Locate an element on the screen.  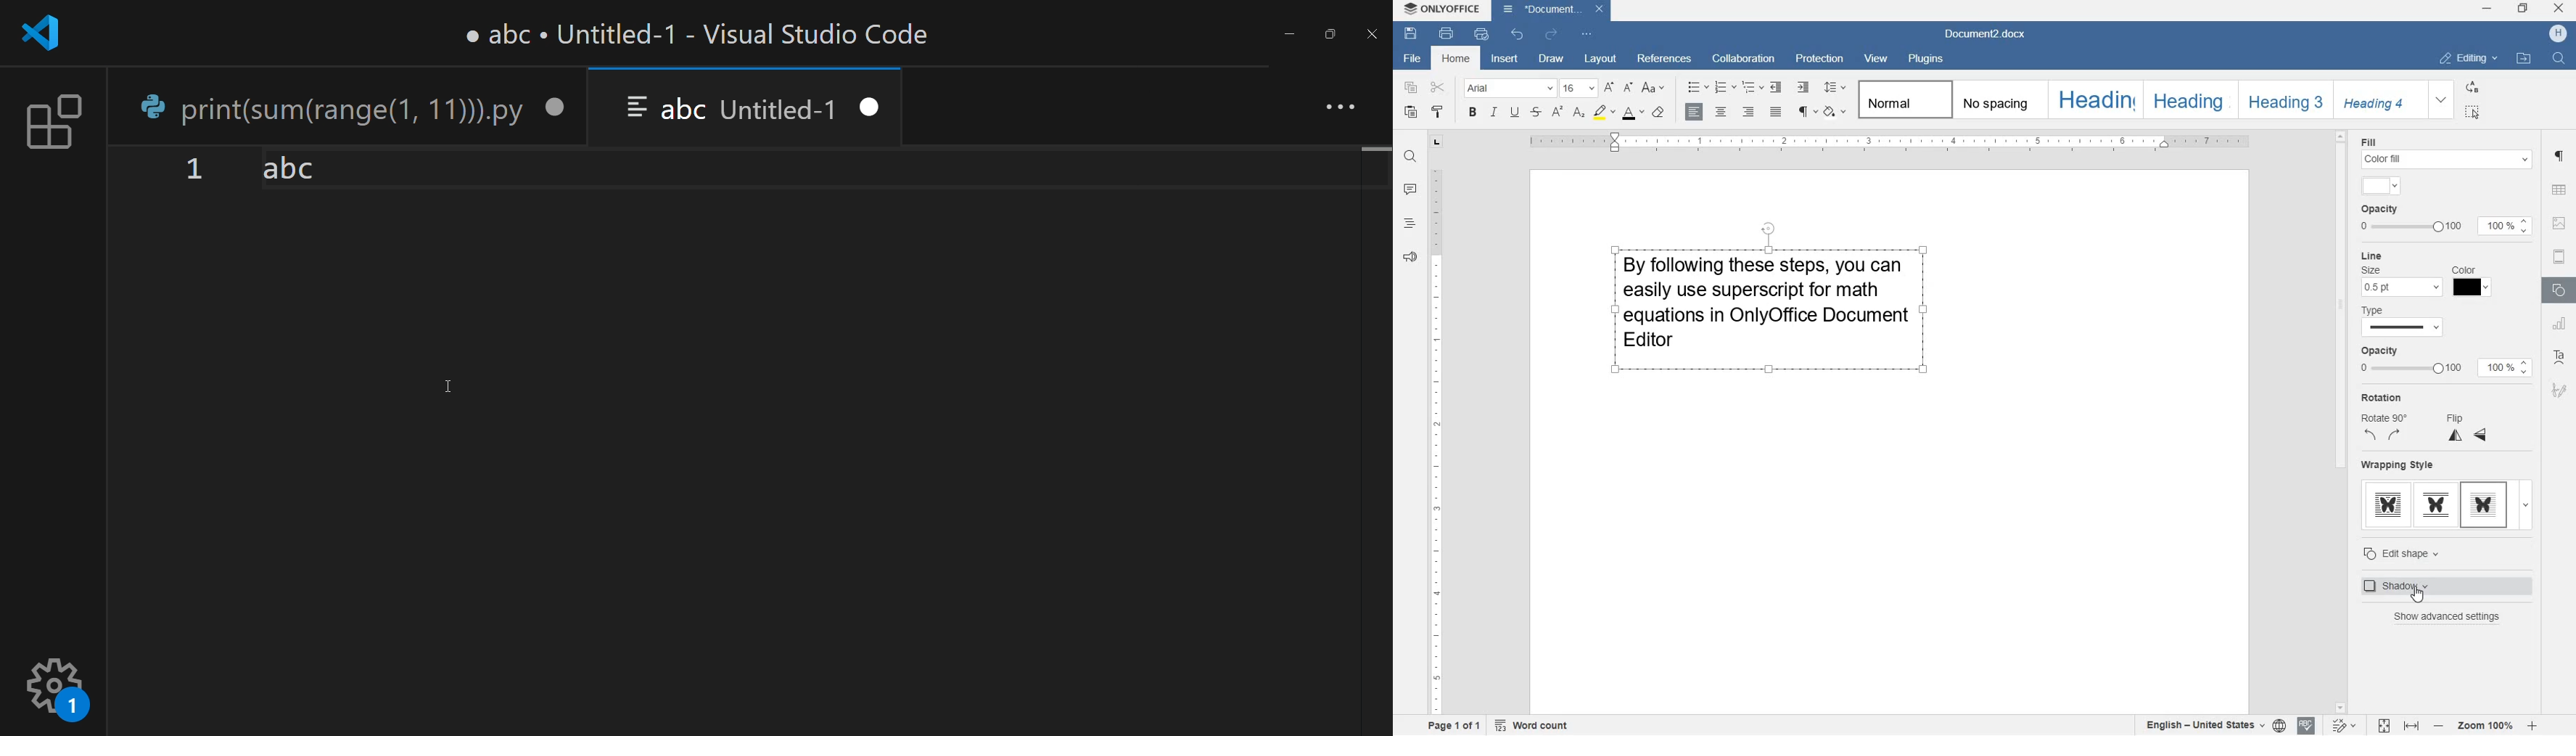
top & bottom is located at coordinates (2436, 505).